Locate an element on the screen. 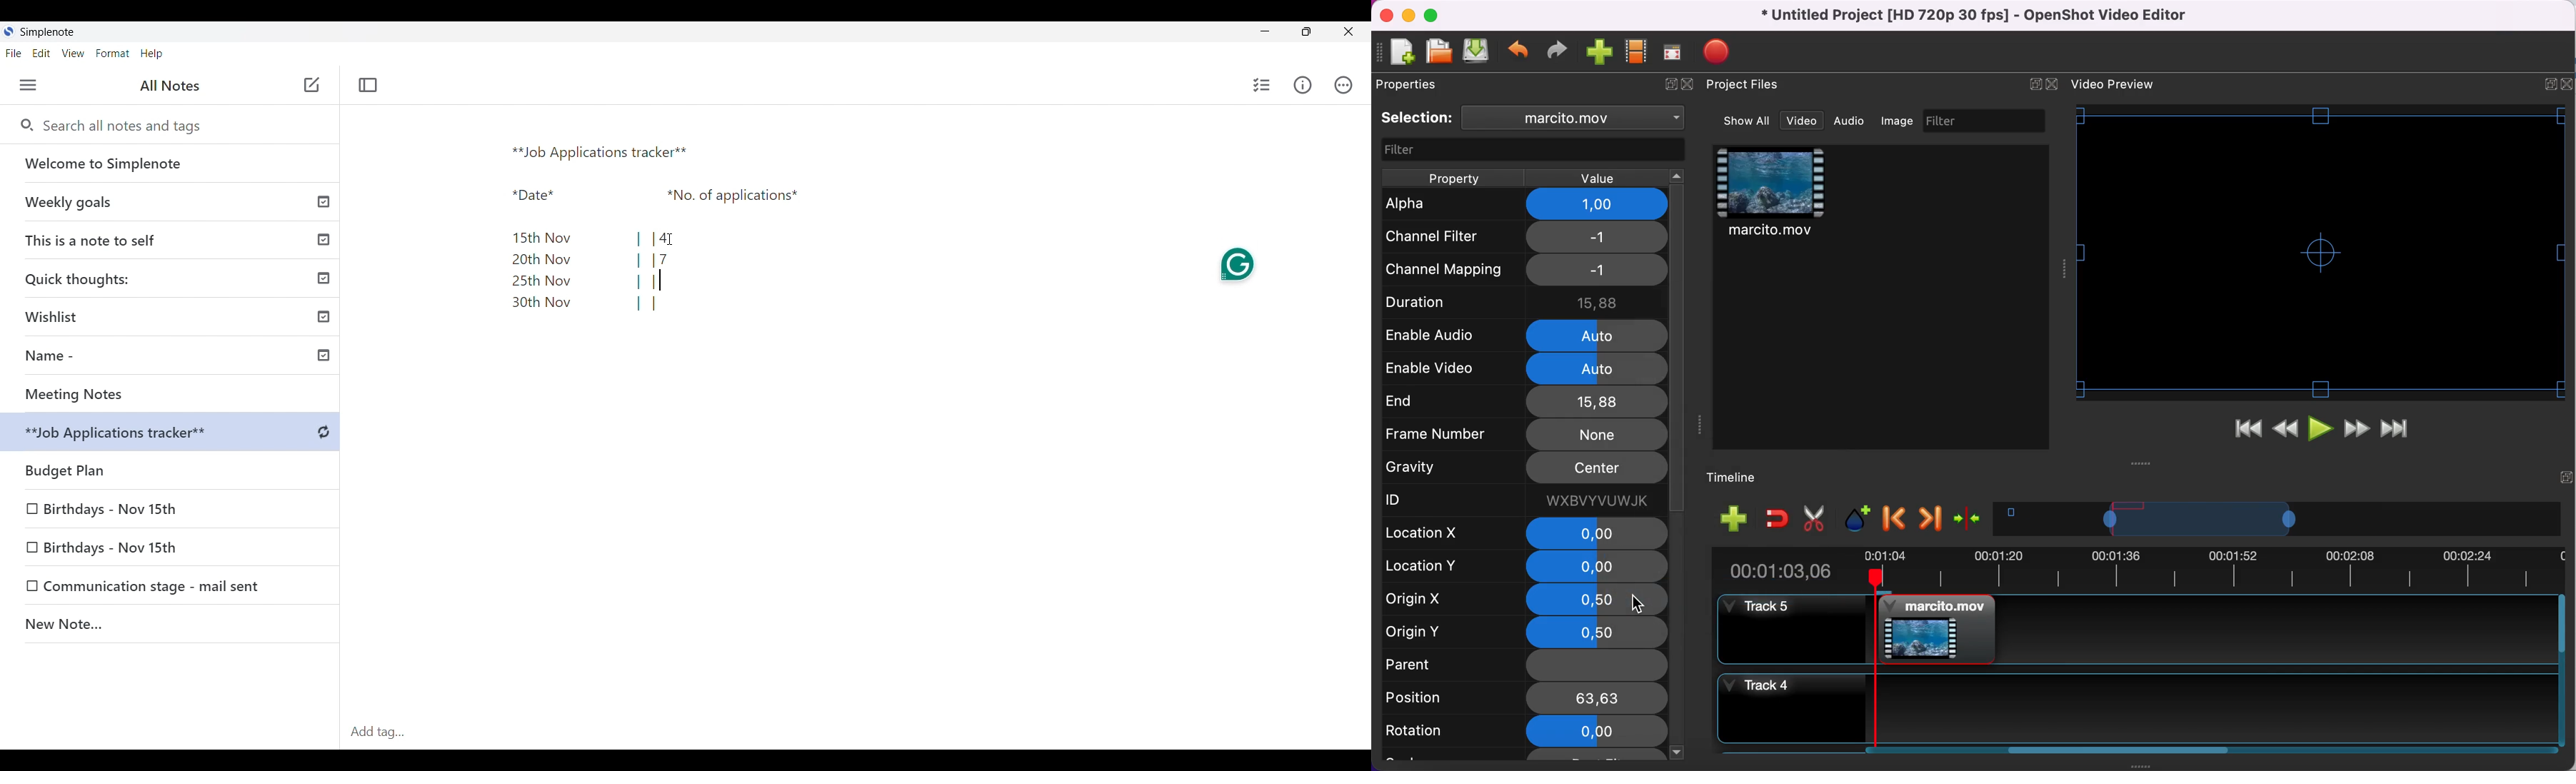 Image resolution: width=2576 pixels, height=784 pixels. durarion 15,88 is located at coordinates (1527, 300).